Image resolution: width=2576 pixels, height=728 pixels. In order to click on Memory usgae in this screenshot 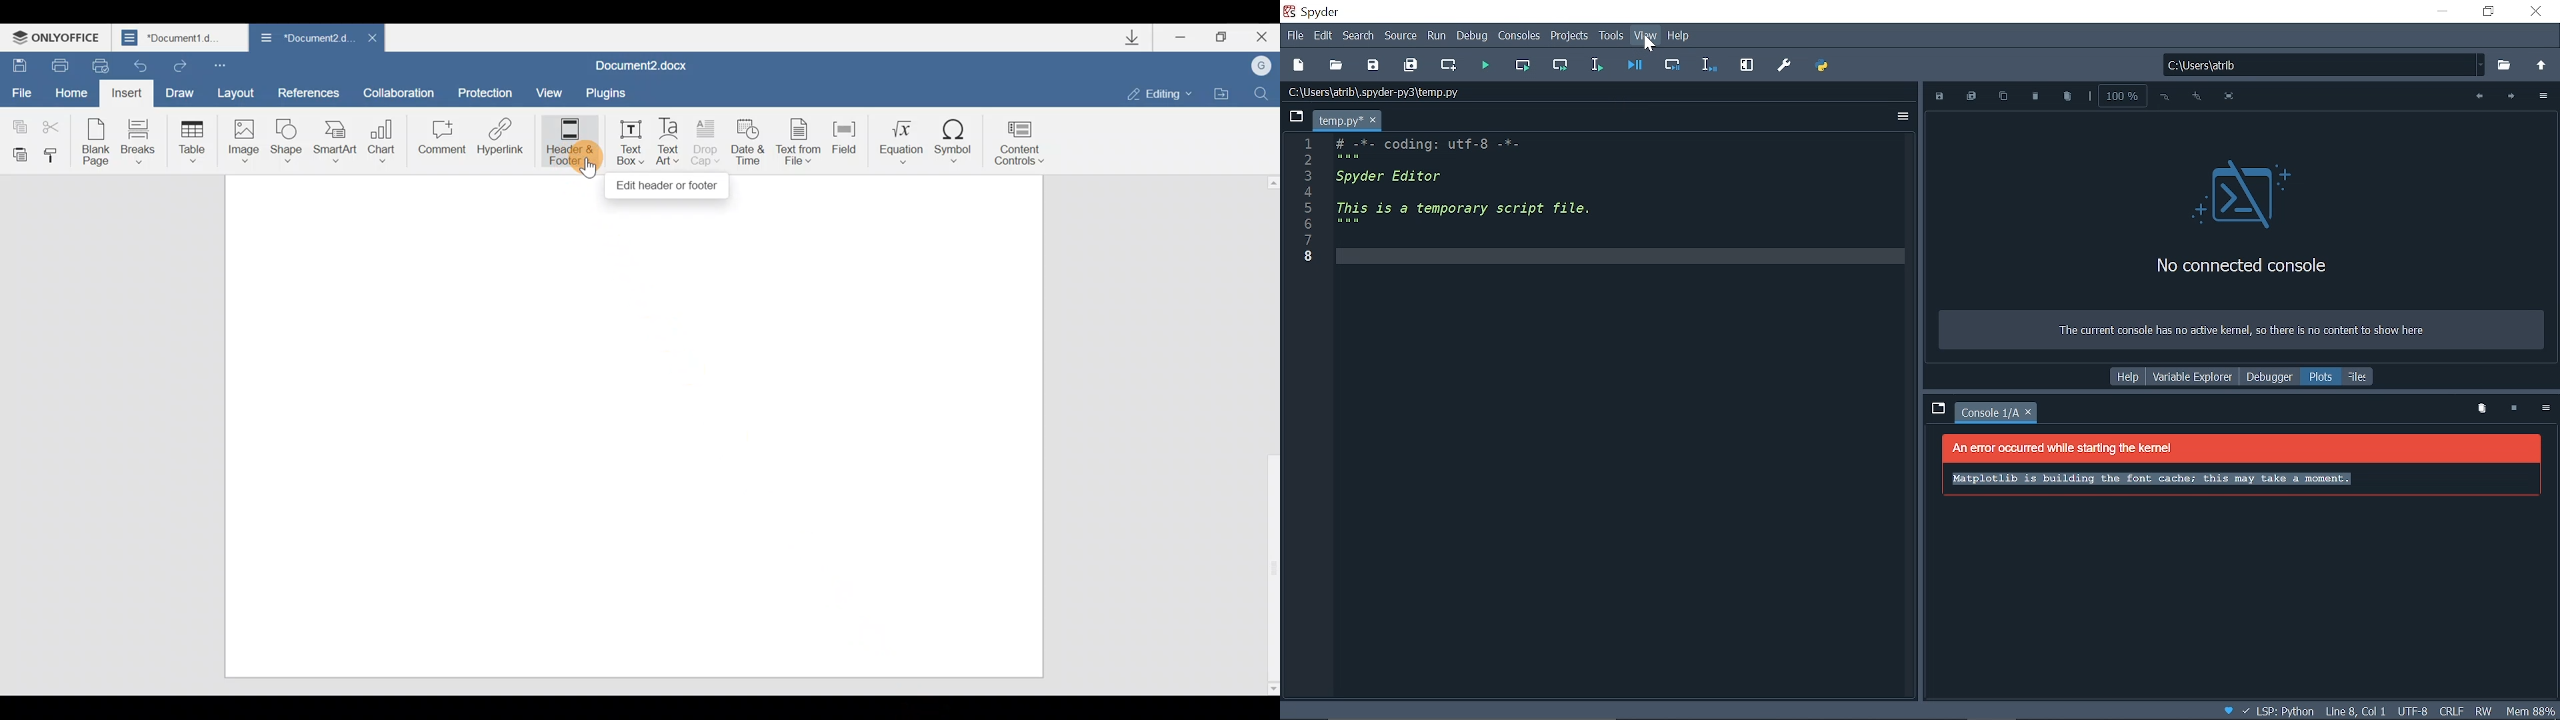, I will do `click(2532, 710)`.